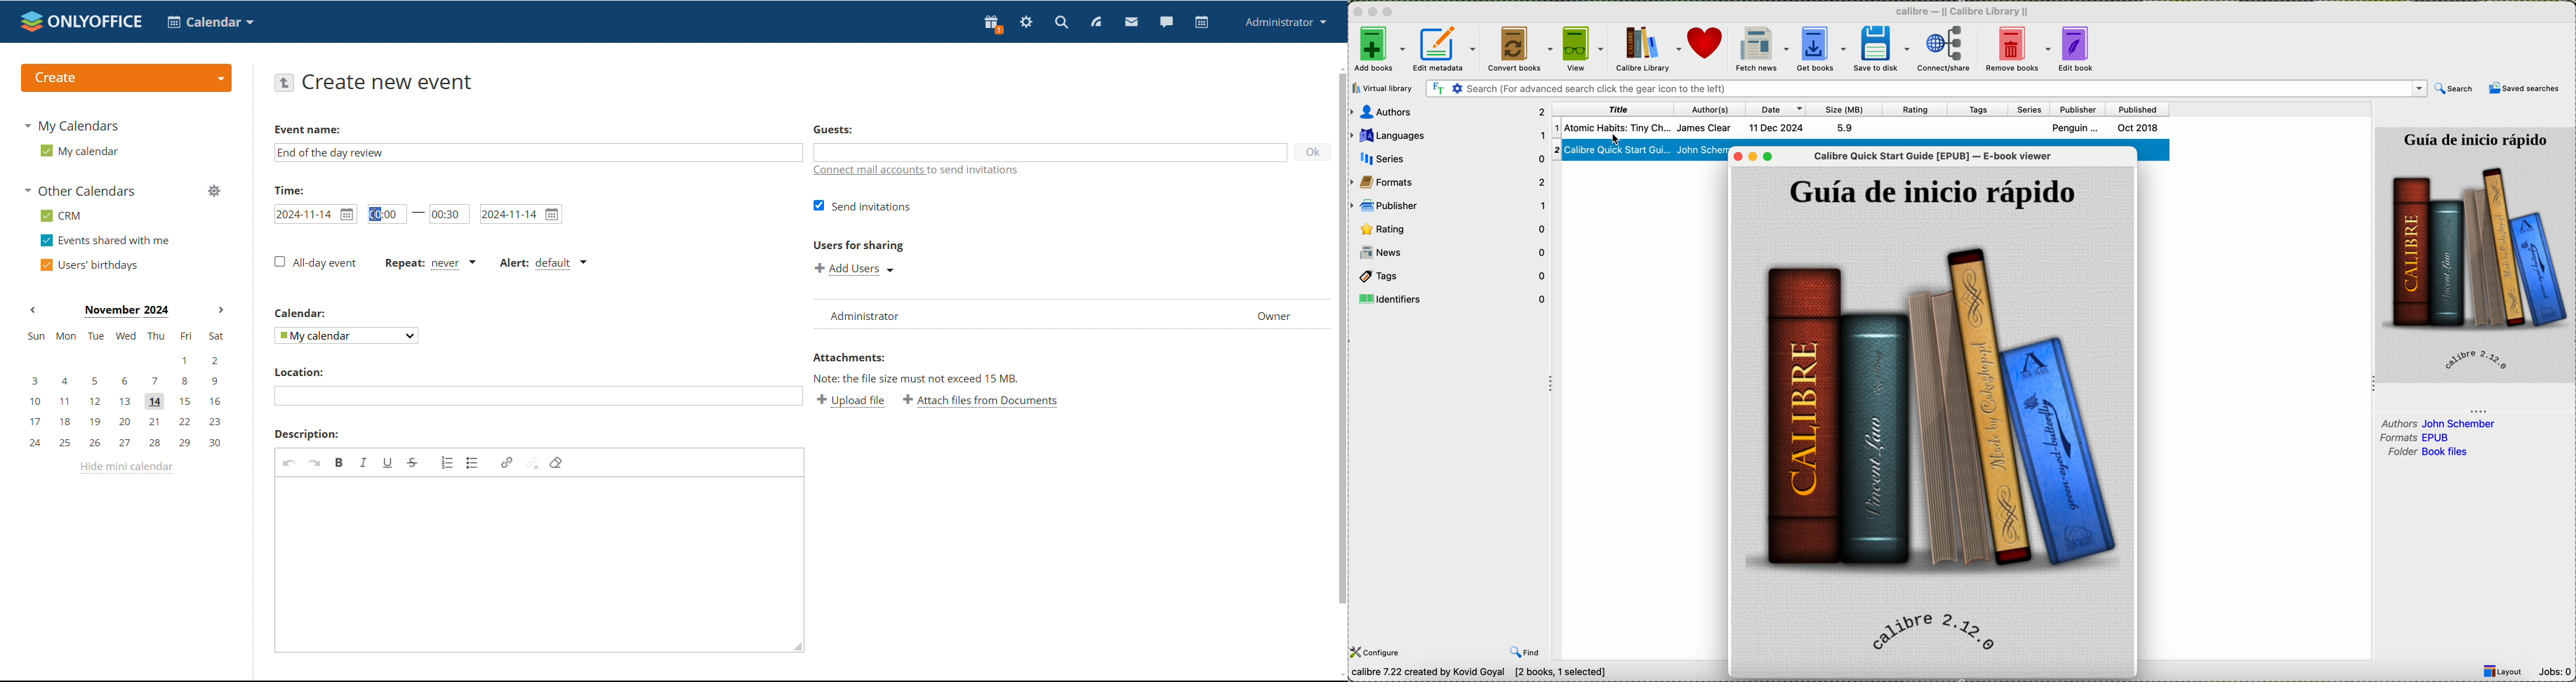  Describe the element at coordinates (1377, 49) in the screenshot. I see `add books` at that location.